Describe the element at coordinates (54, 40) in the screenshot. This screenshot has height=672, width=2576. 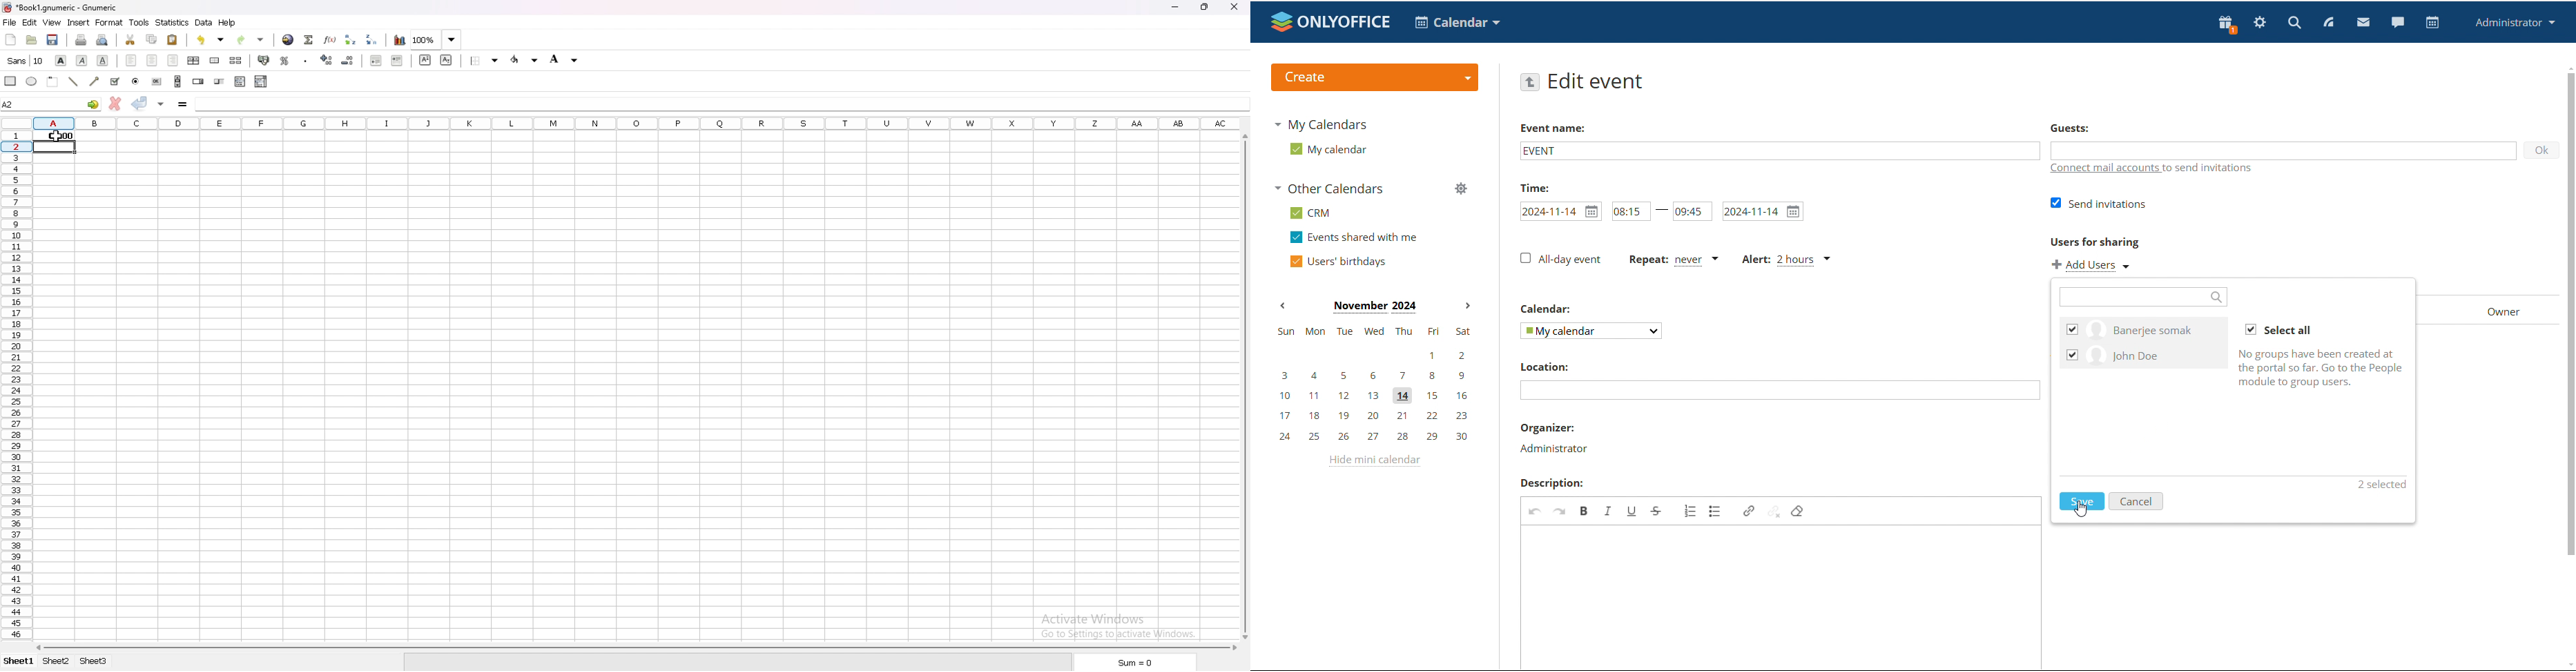
I see `save` at that location.